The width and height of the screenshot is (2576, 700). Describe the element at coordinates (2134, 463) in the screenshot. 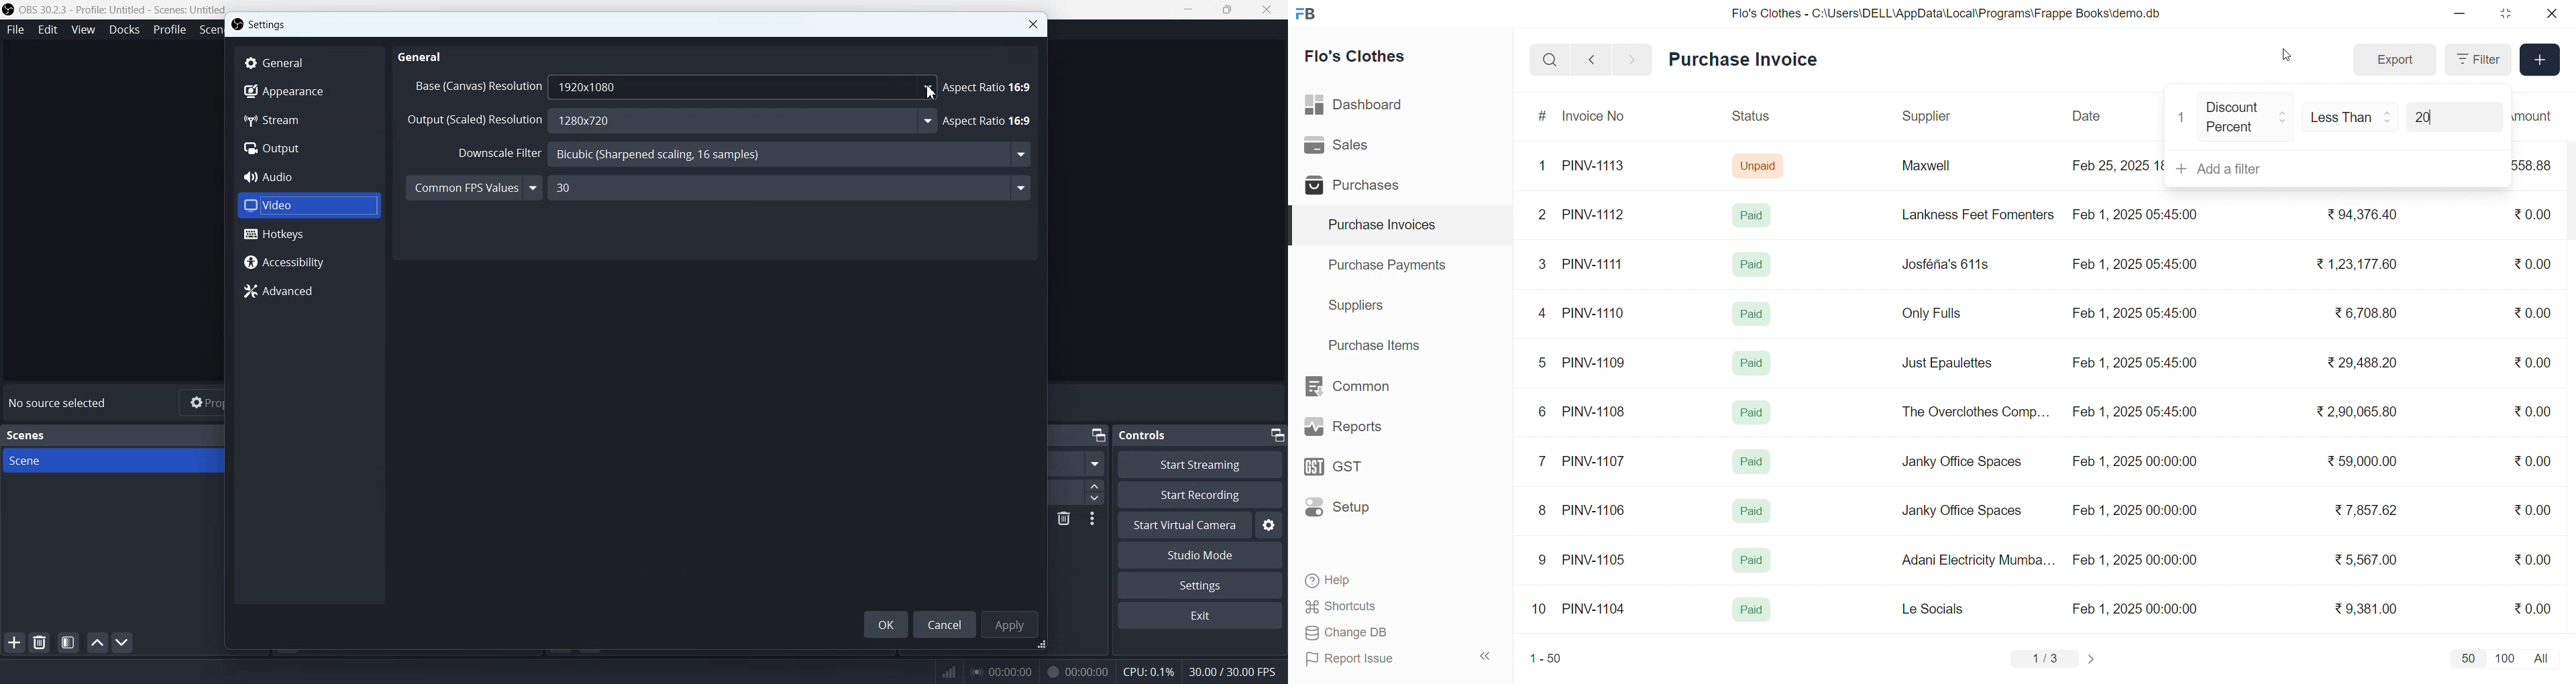

I see `Feb 1, 2025 00:00:00` at that location.